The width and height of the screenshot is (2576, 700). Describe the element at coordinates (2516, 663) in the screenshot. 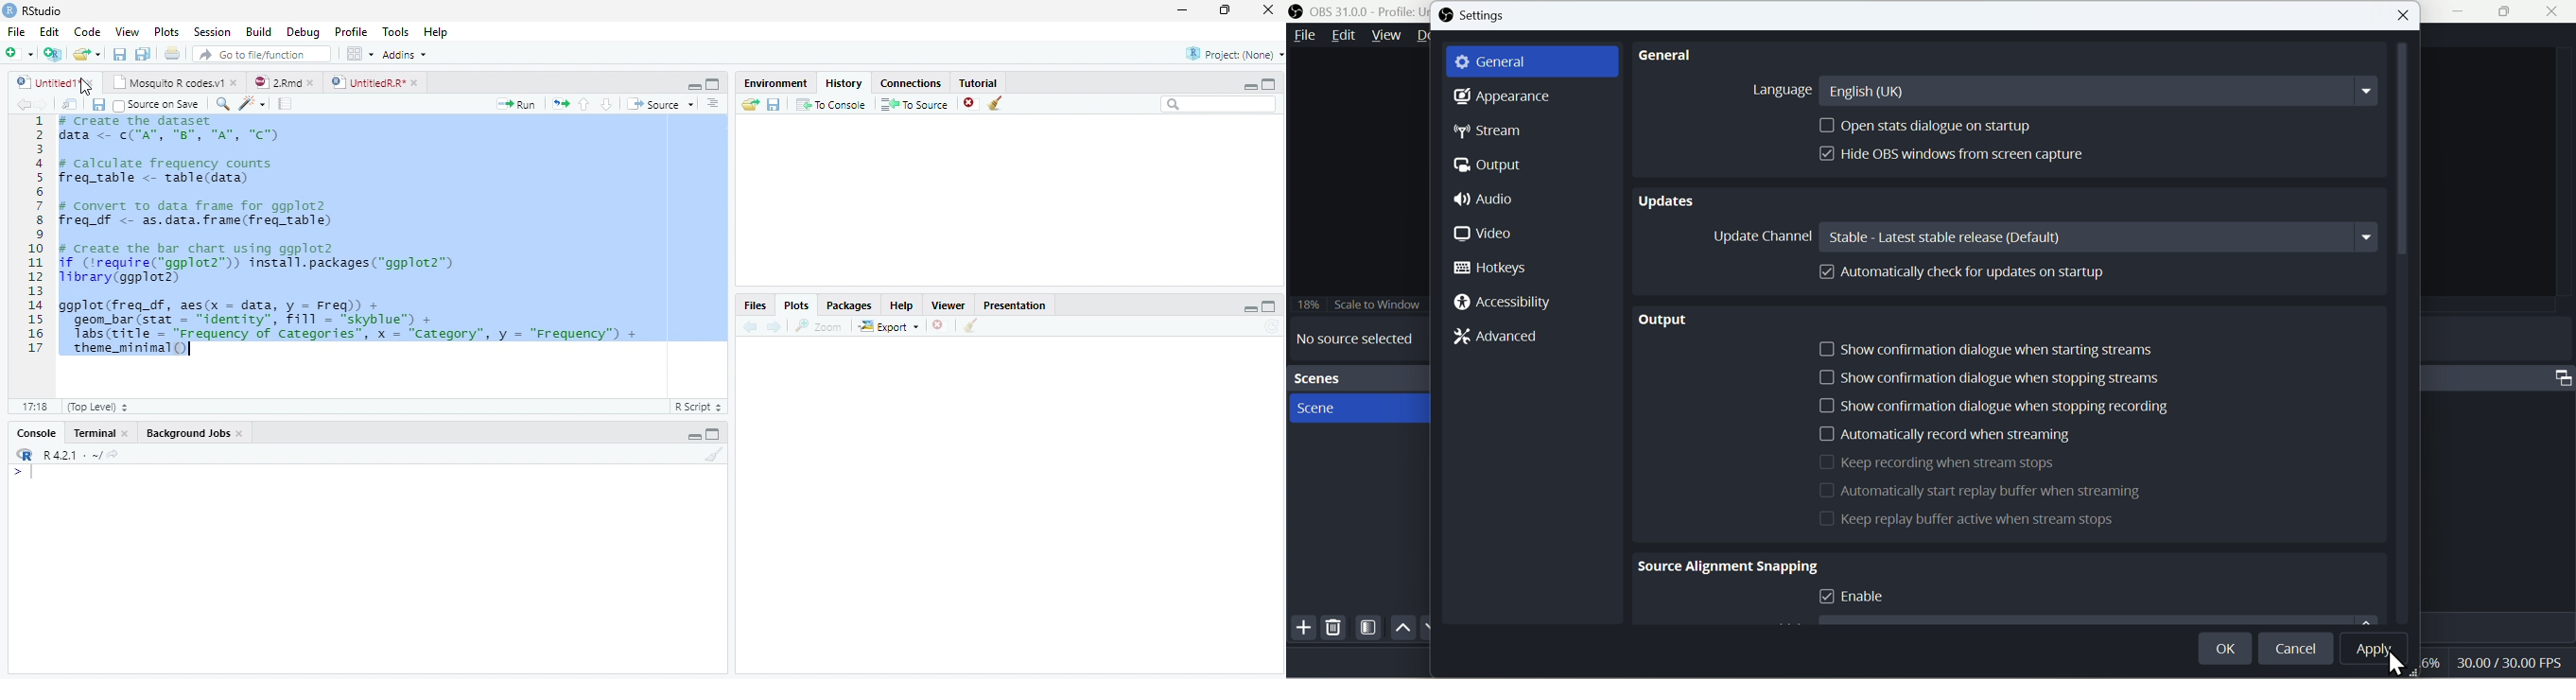

I see `30.00 FPS` at that location.